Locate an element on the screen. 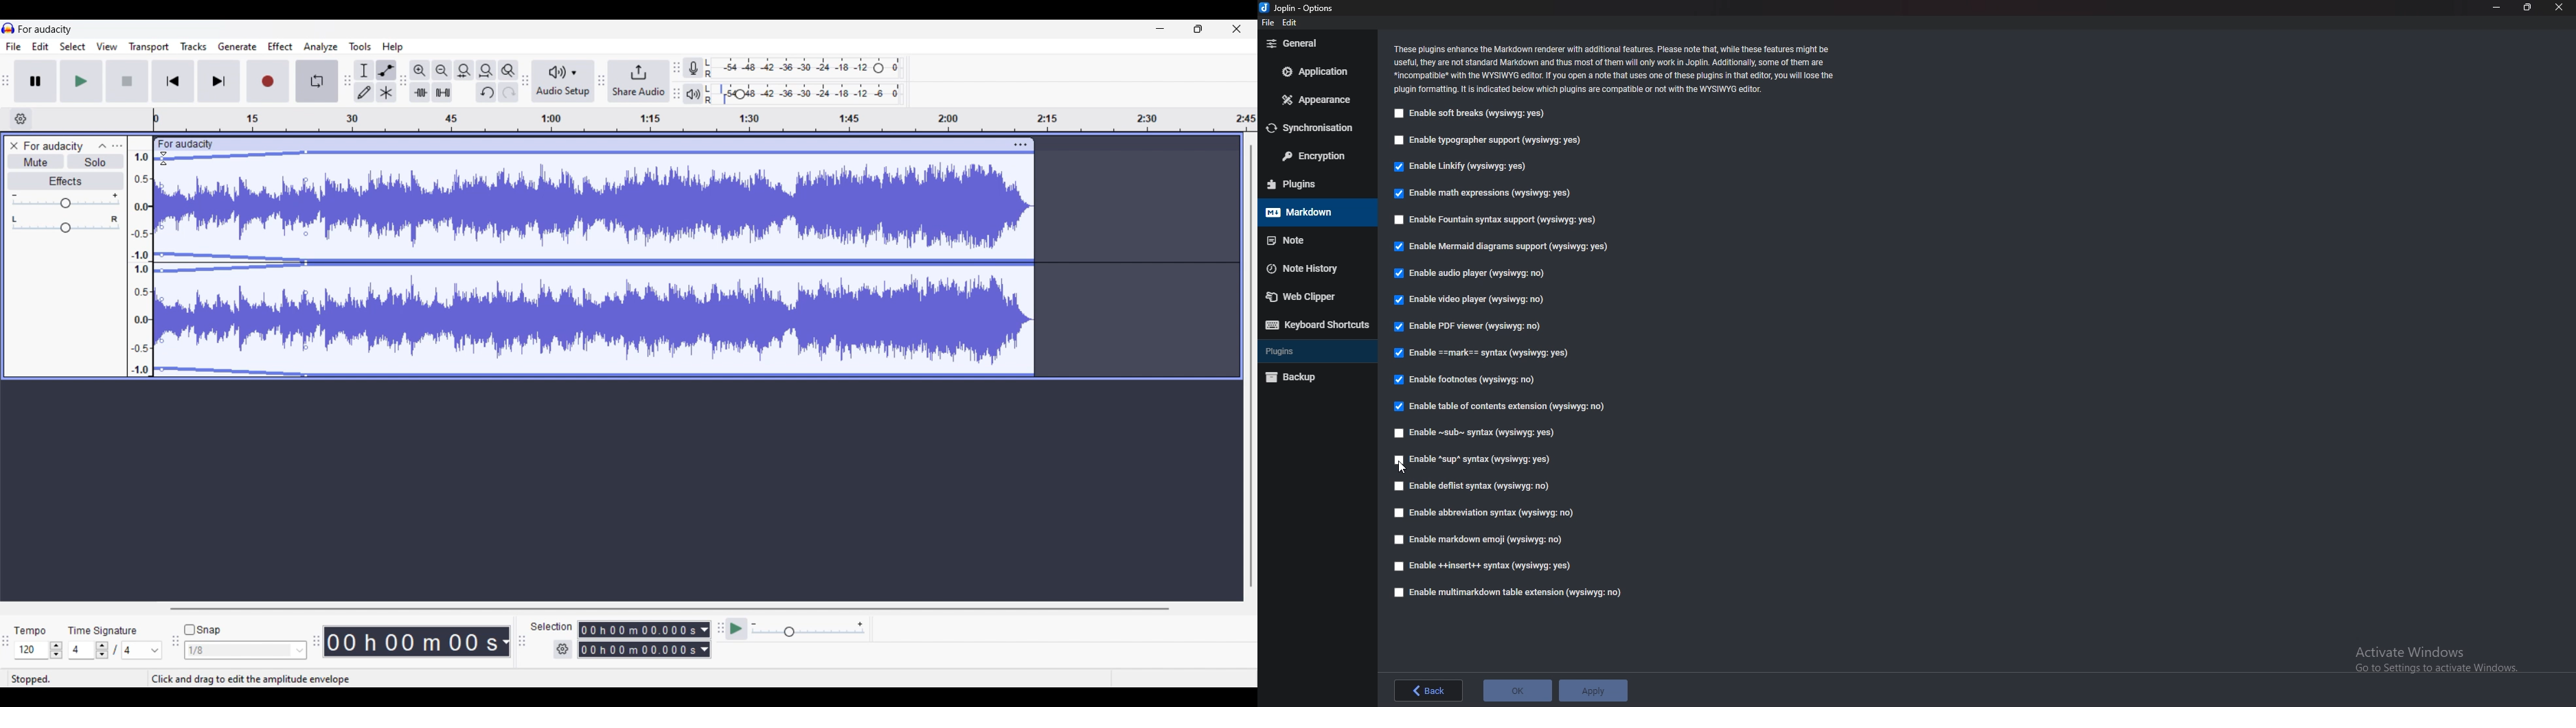 The width and height of the screenshot is (2576, 728). Enable table of contents extension (wysiwyg: no) is located at coordinates (1504, 406).